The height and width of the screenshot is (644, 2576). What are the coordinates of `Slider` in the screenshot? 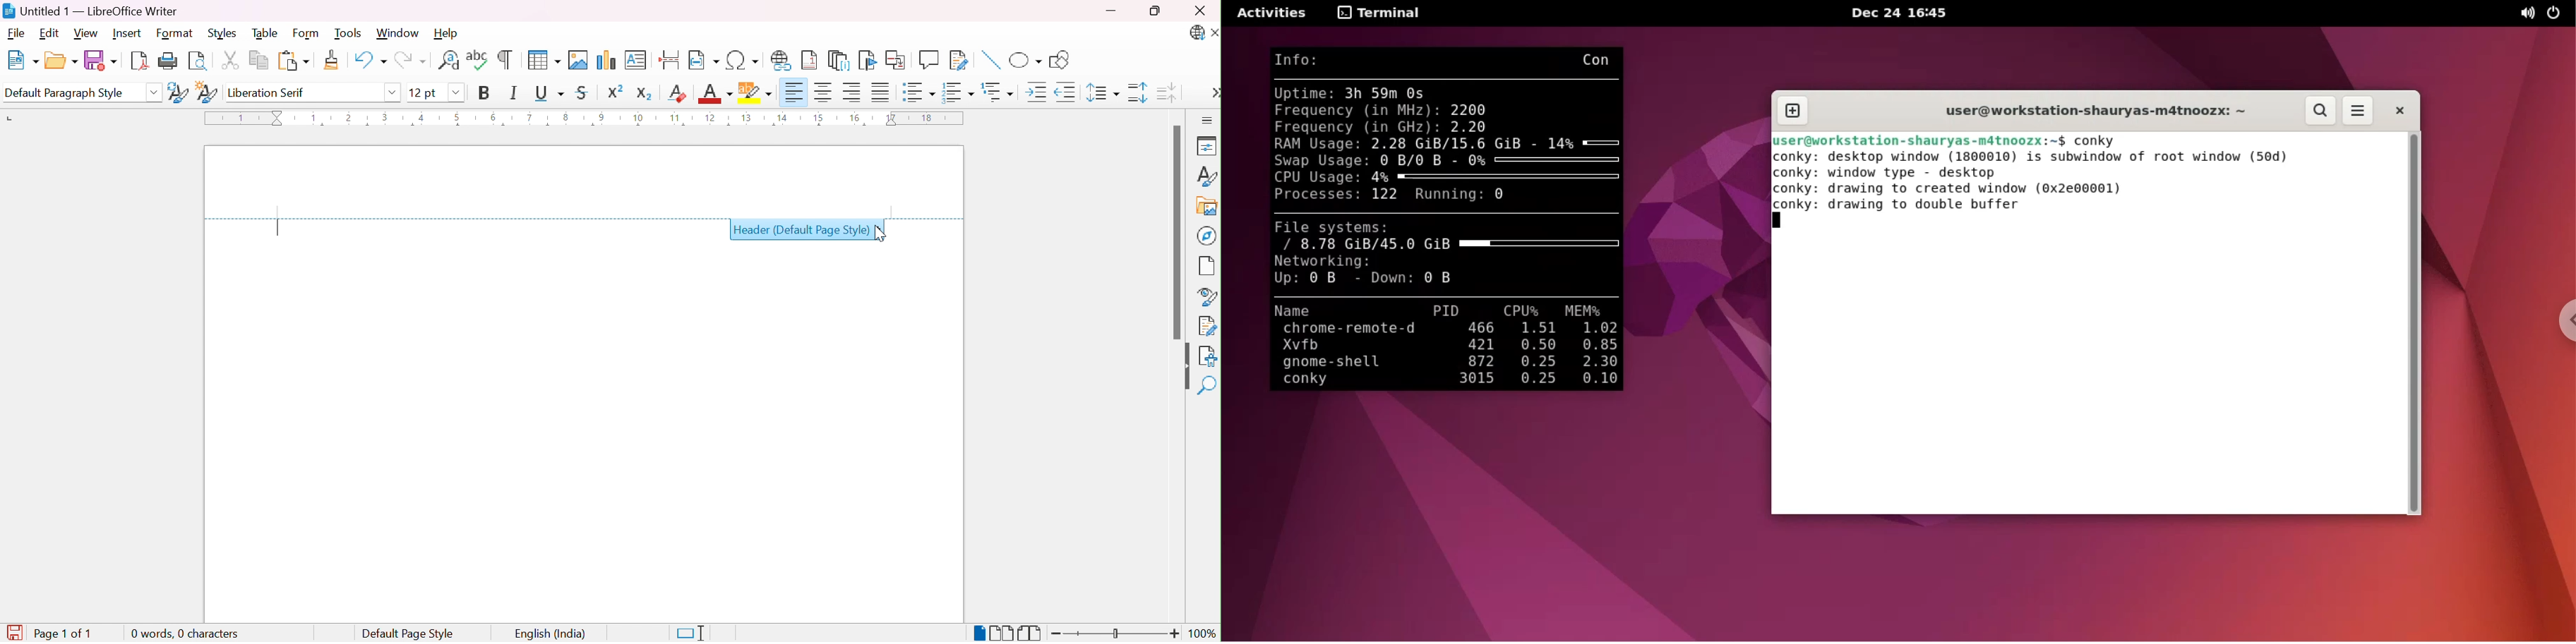 It's located at (1116, 633).